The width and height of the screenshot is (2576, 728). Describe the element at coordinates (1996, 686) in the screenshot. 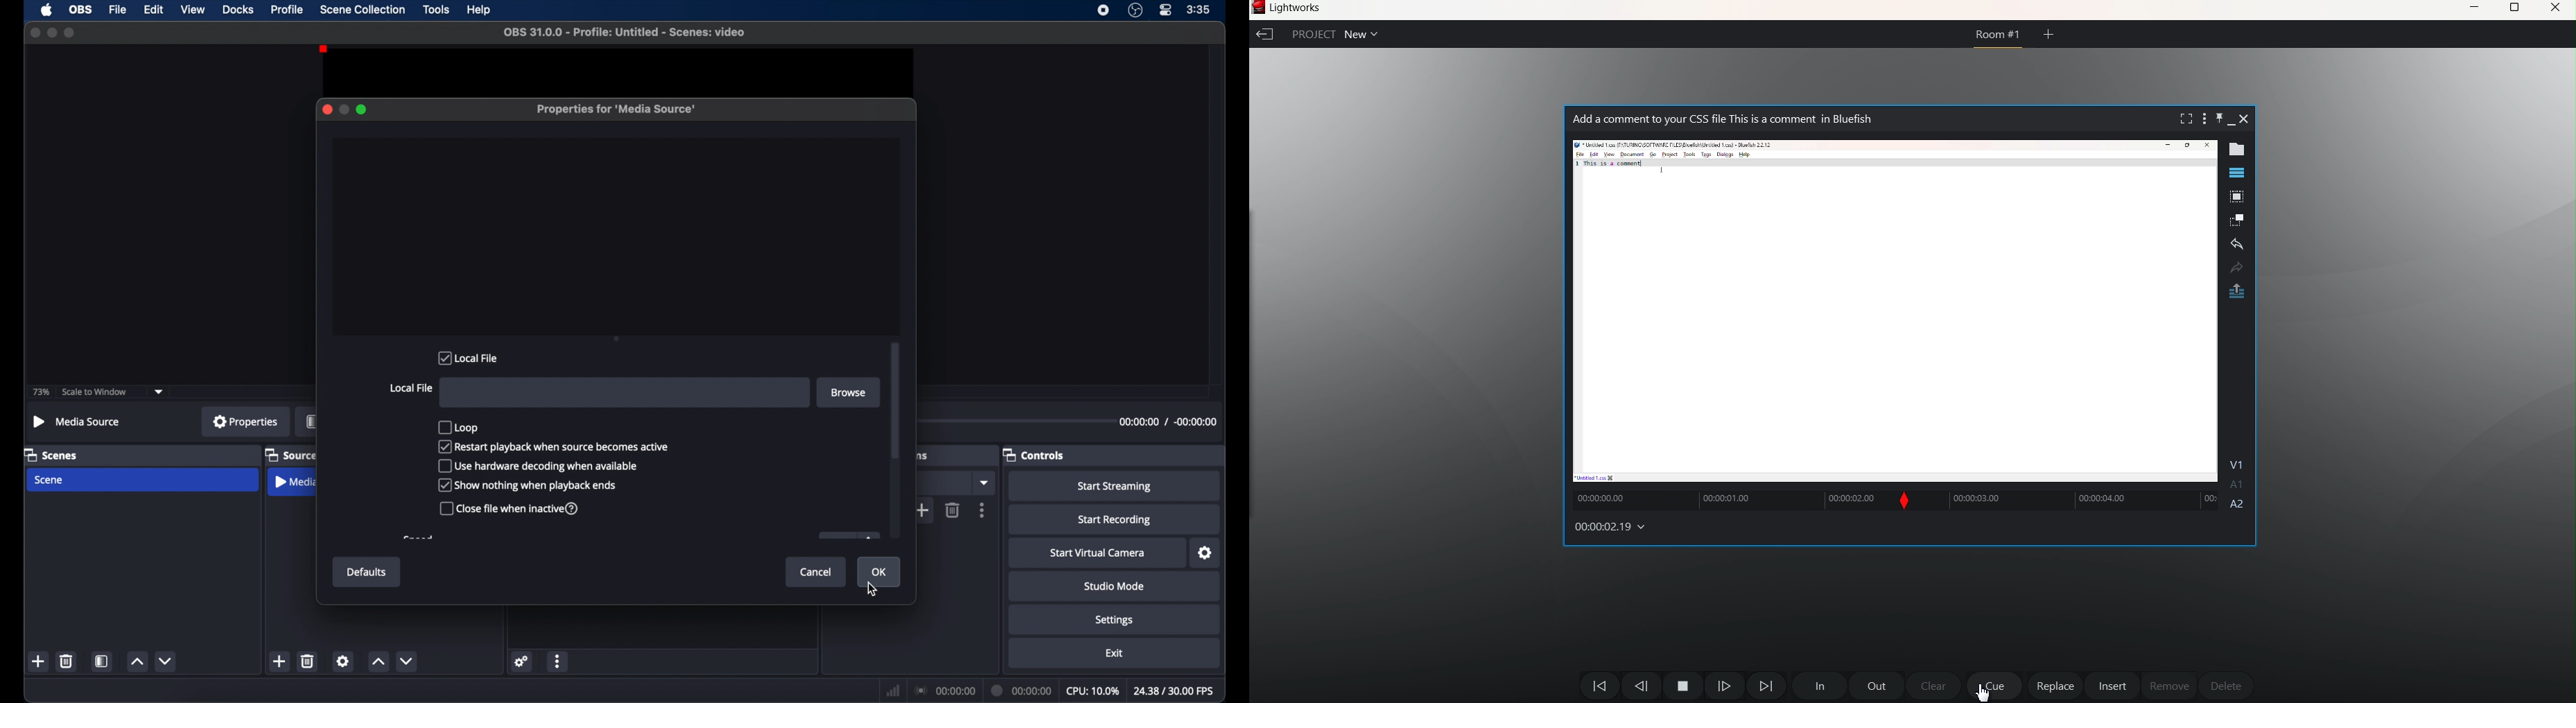

I see `Cue` at that location.